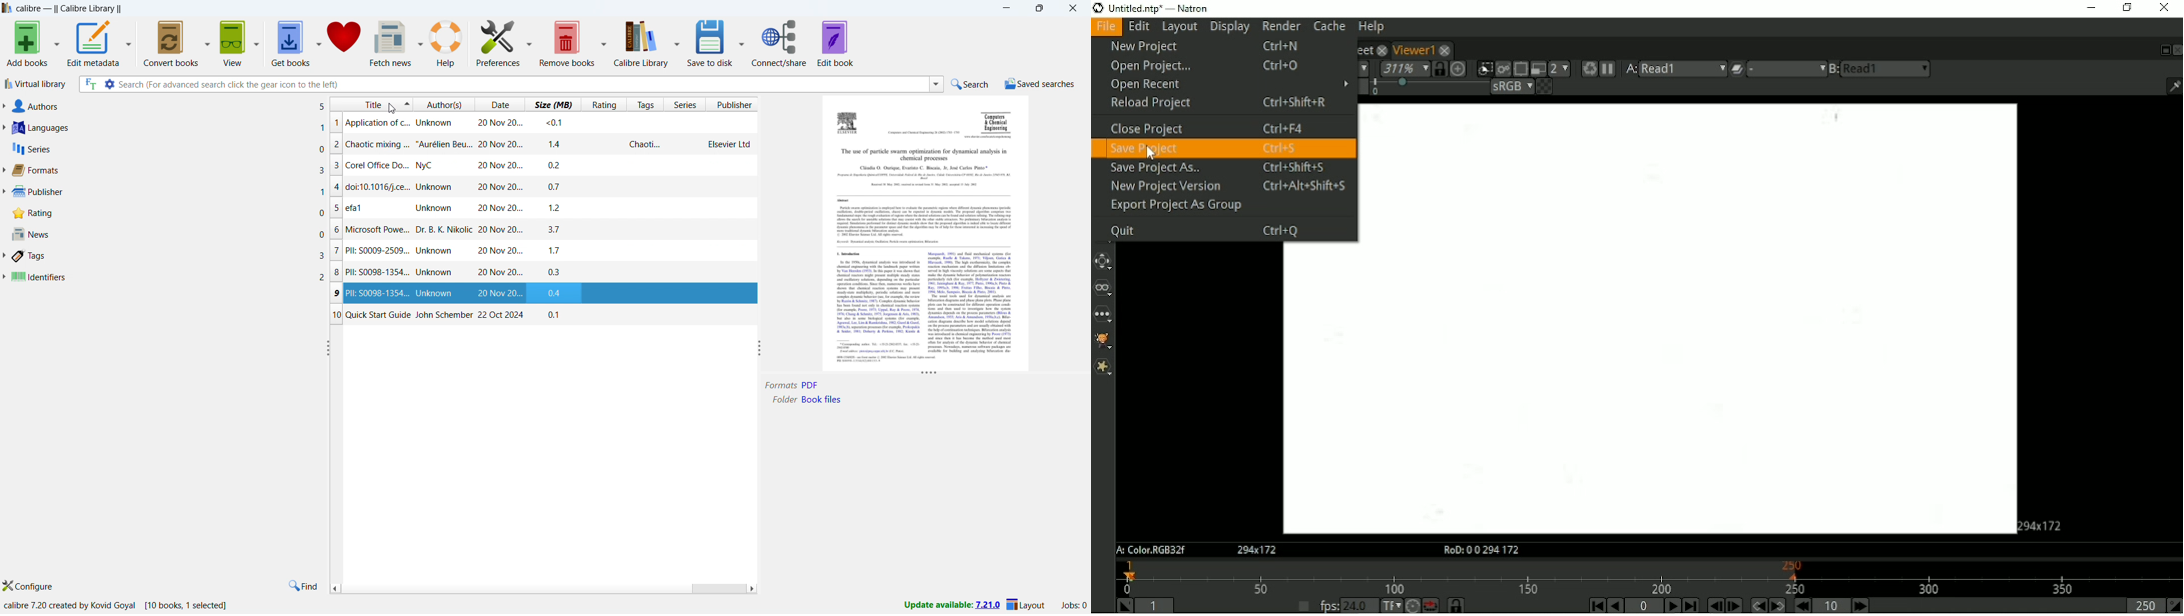 Image resolution: width=2184 pixels, height=616 pixels. I want to click on scroll right, so click(753, 588).